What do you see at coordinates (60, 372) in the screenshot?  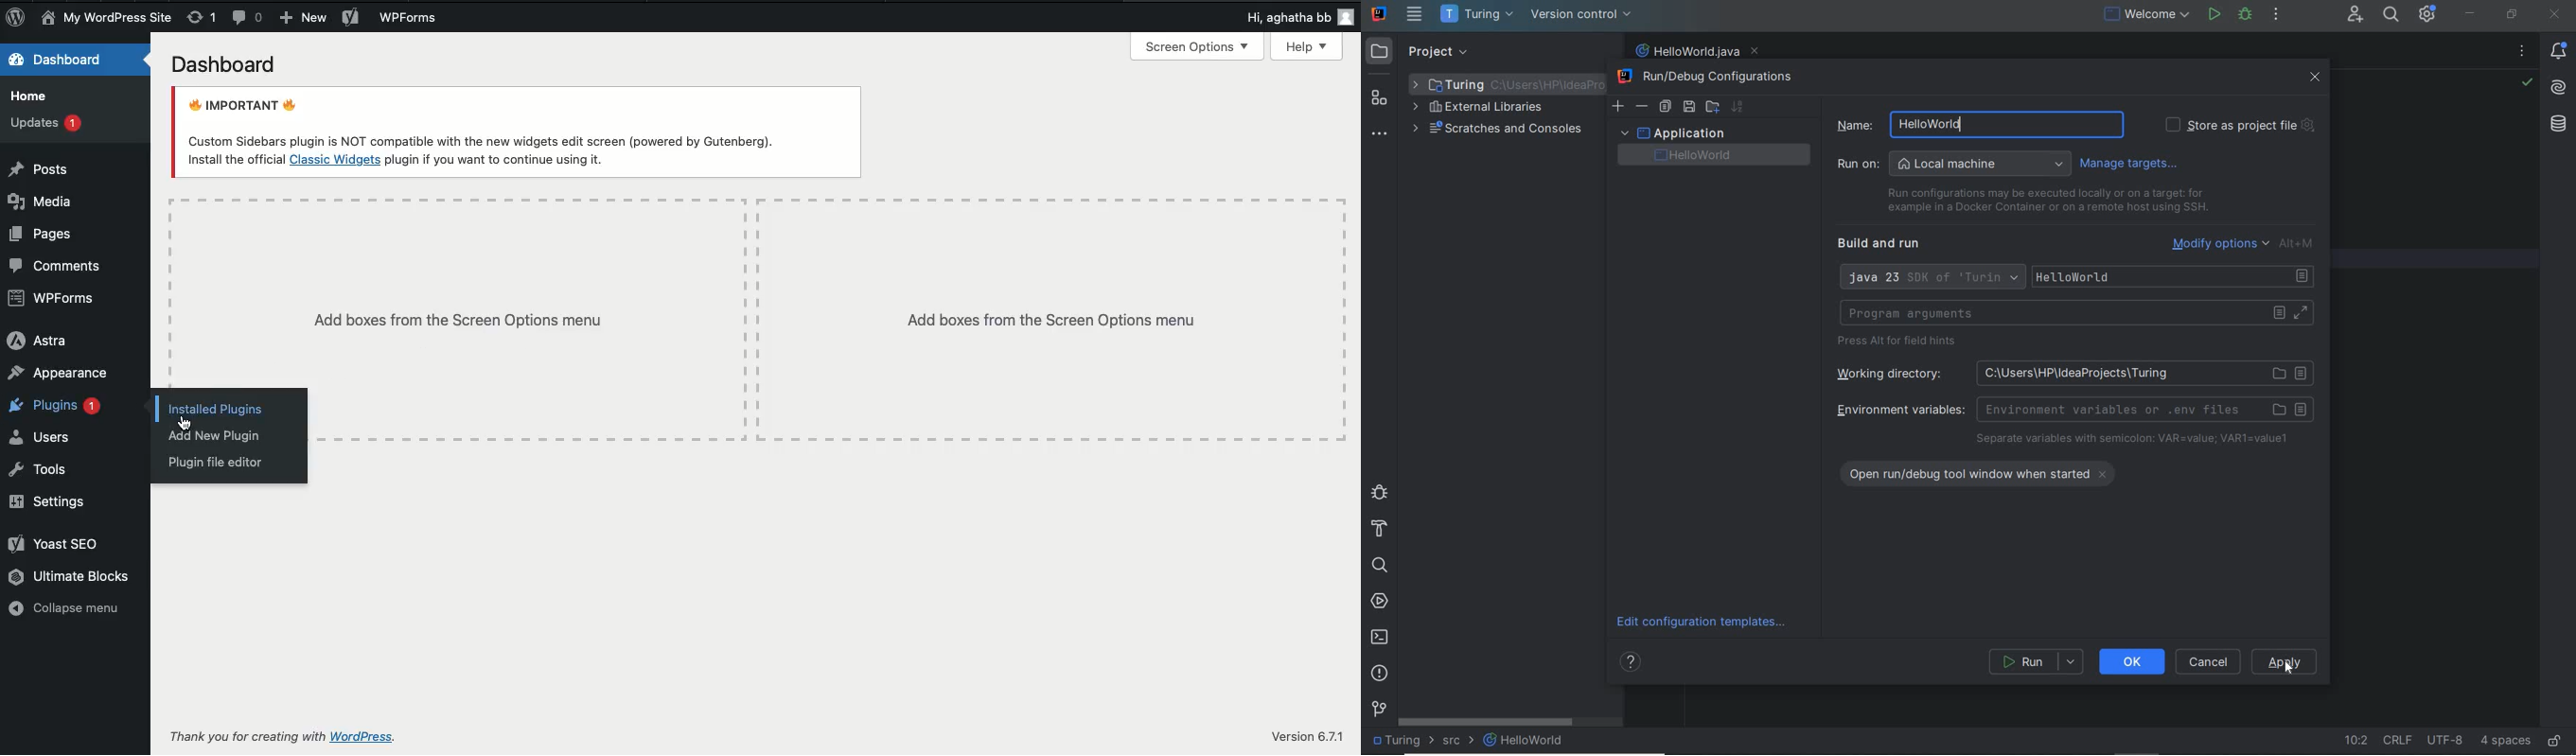 I see `Appearance` at bounding box center [60, 372].